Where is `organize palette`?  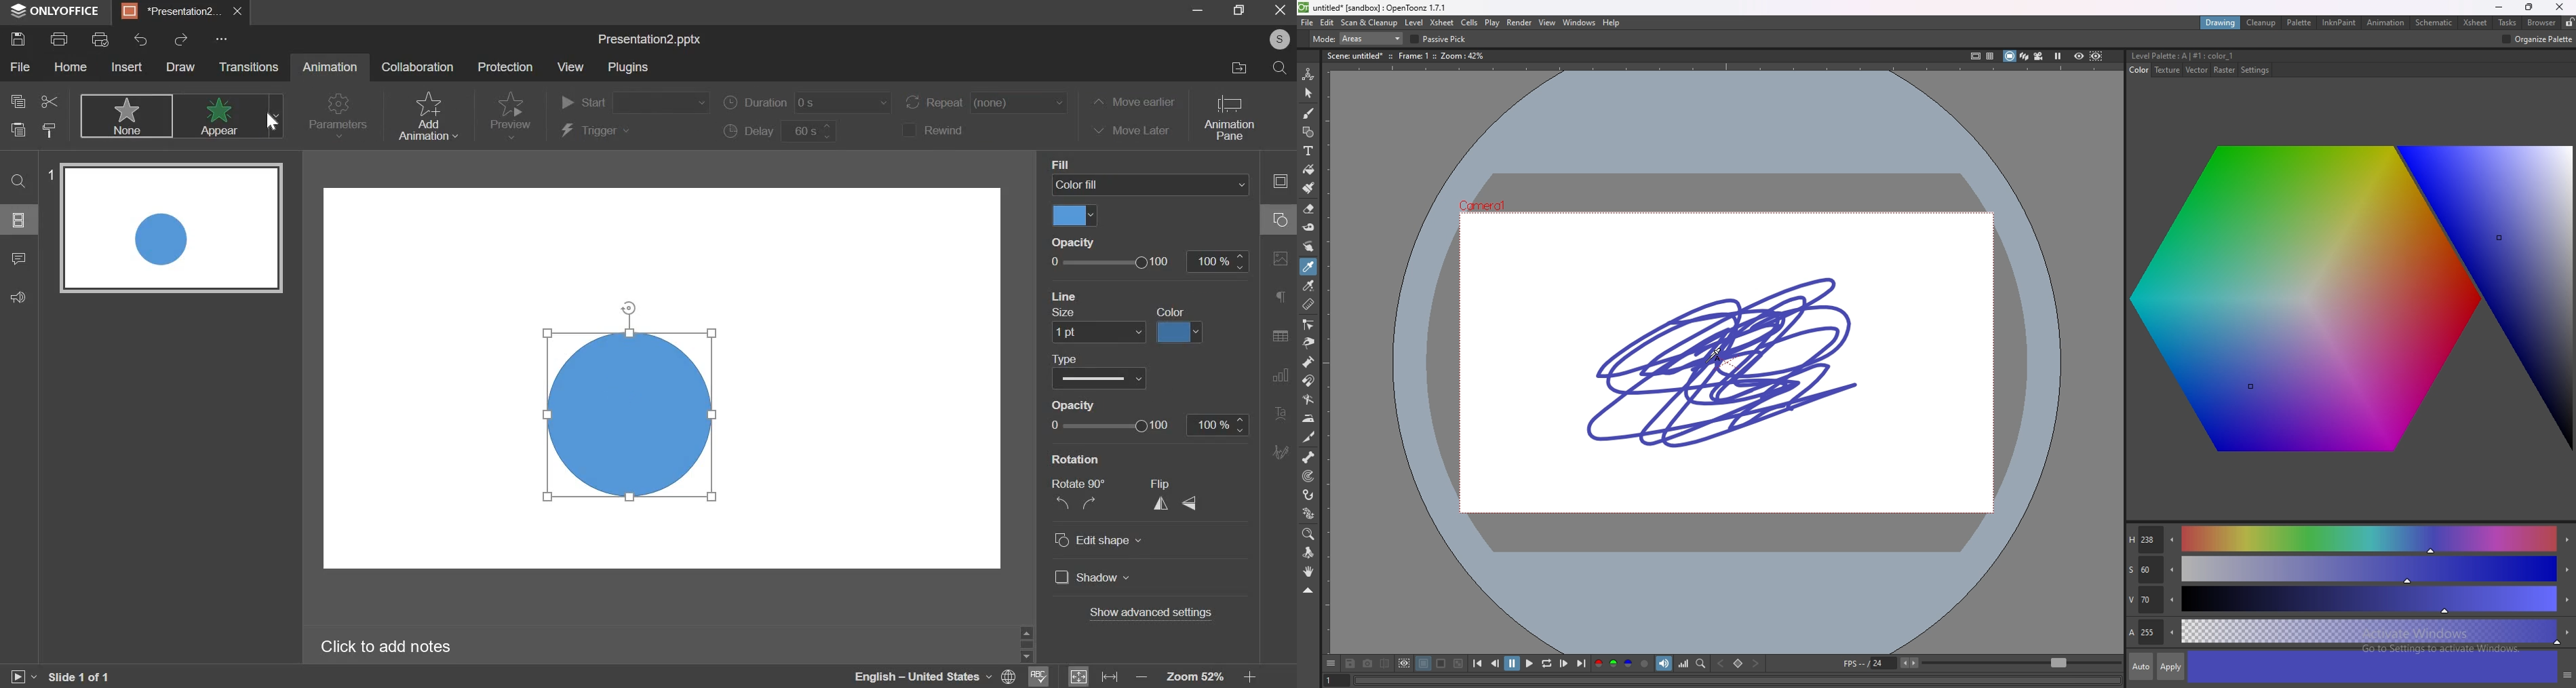
organize palette is located at coordinates (2538, 40).